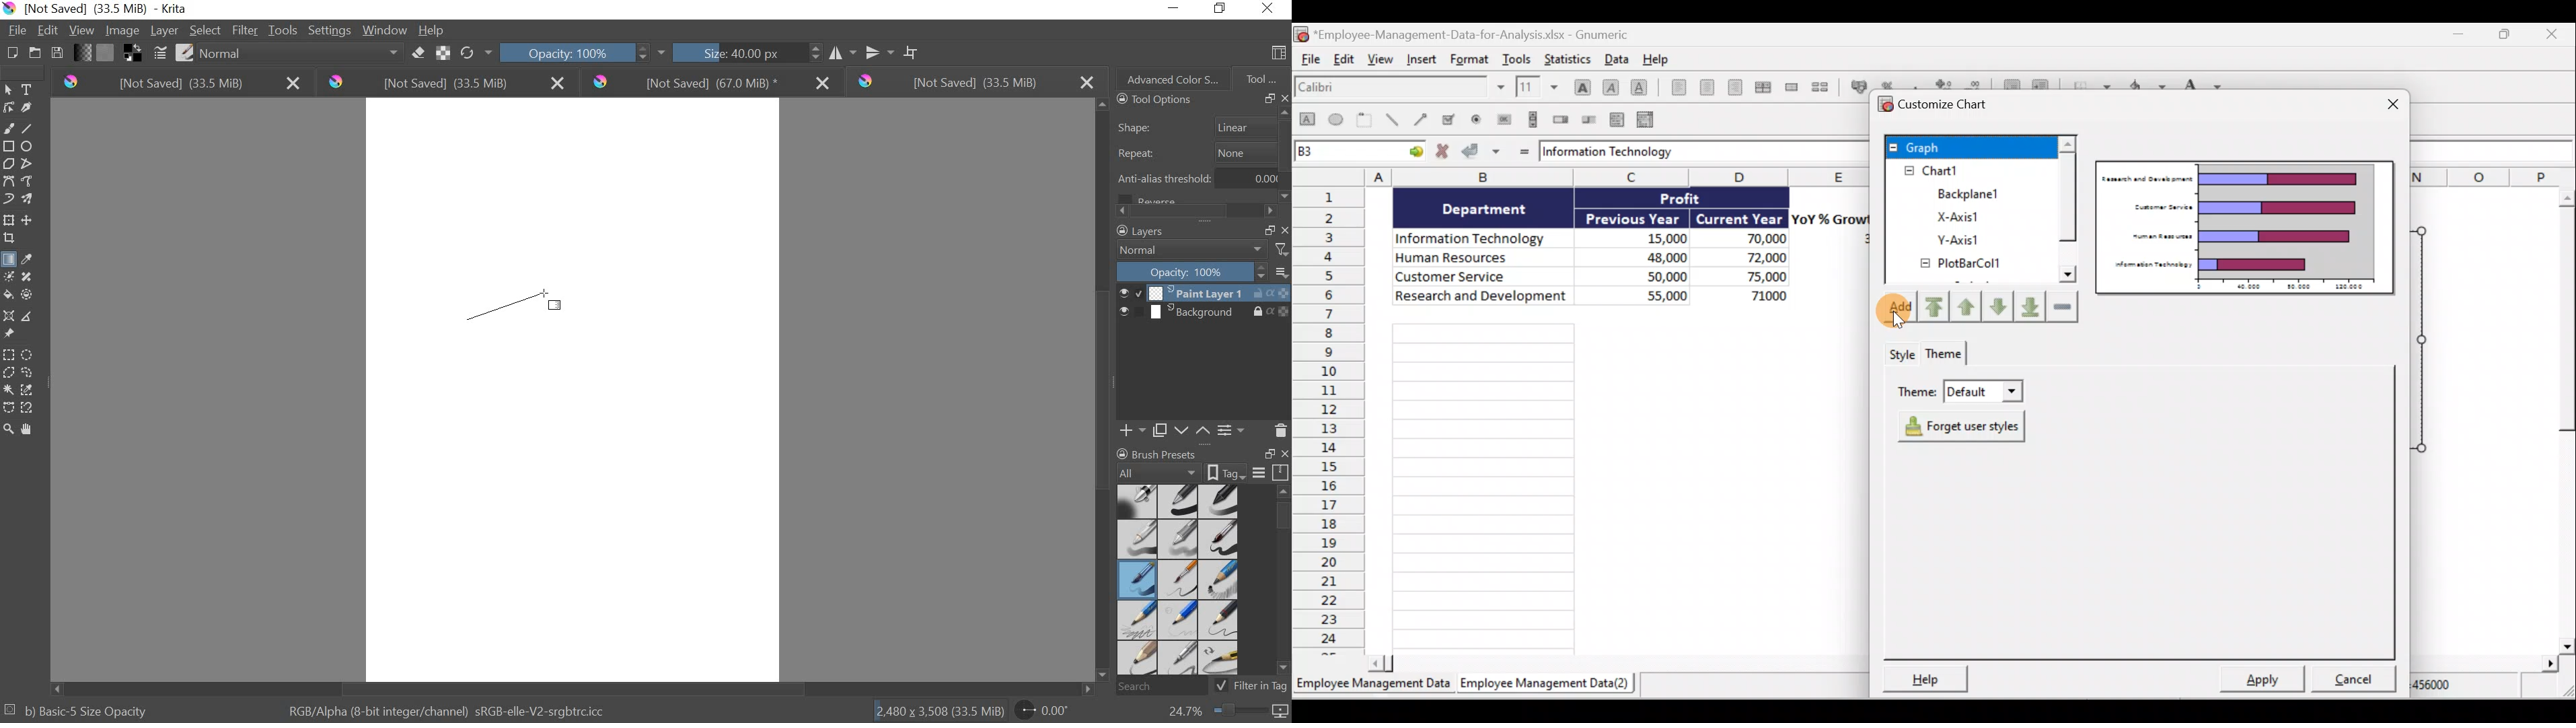 The image size is (2576, 728). What do you see at coordinates (57, 52) in the screenshot?
I see `SAVE` at bounding box center [57, 52].